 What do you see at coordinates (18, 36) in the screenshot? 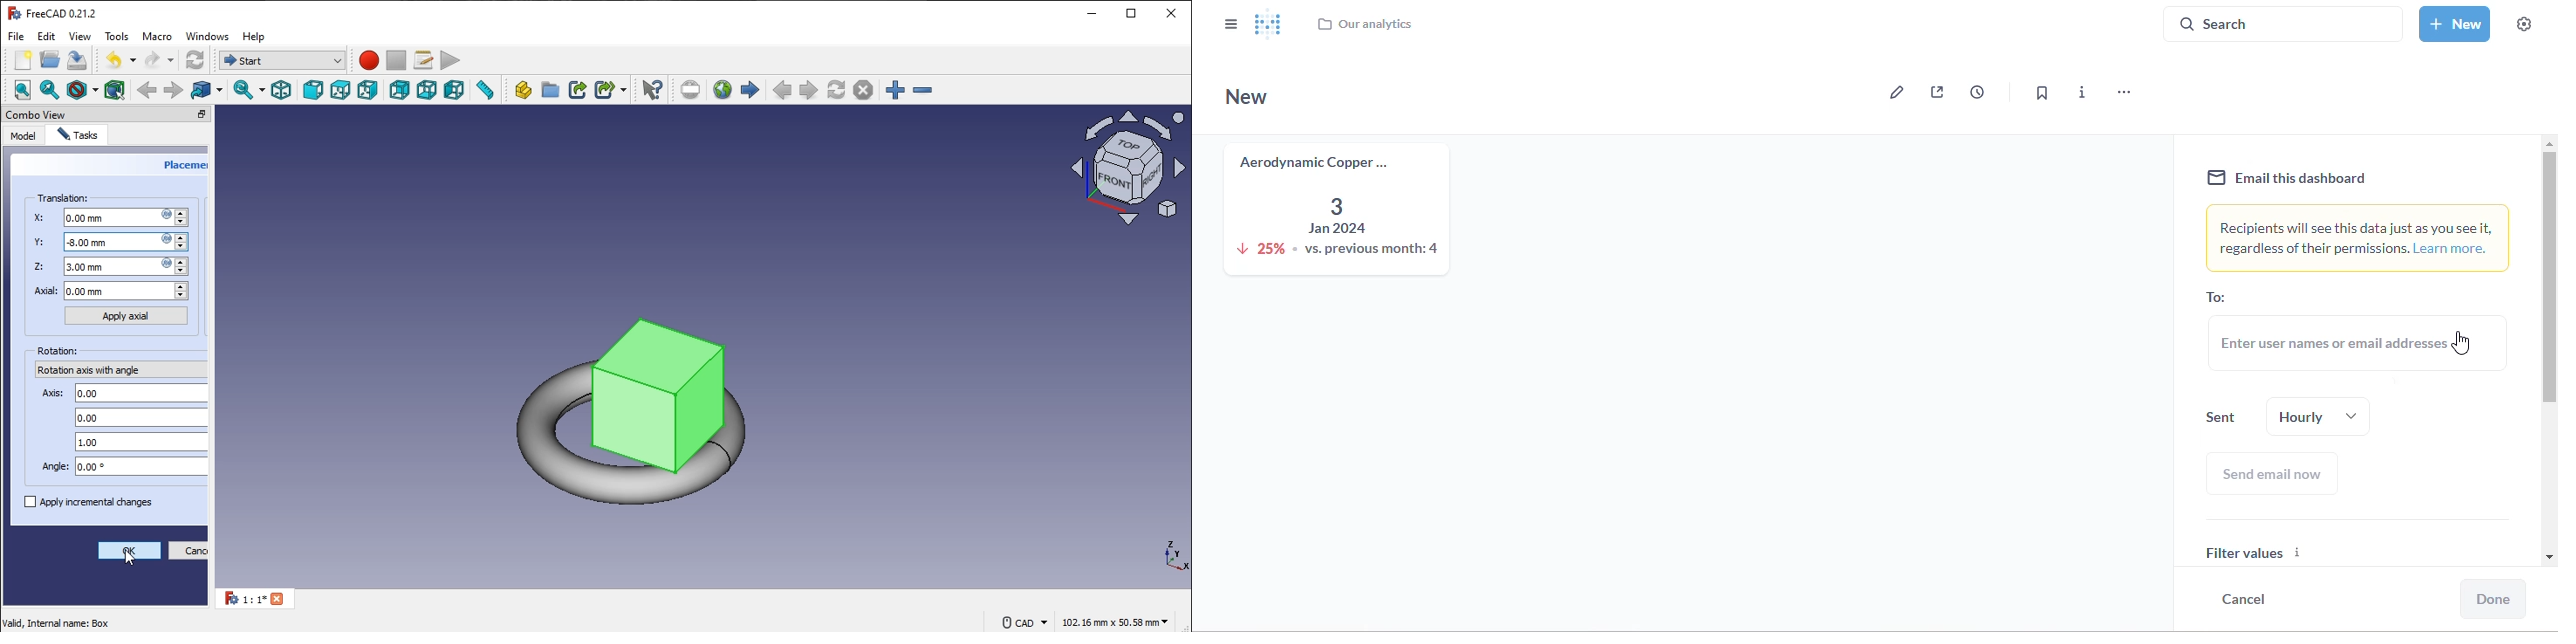
I see `file` at bounding box center [18, 36].